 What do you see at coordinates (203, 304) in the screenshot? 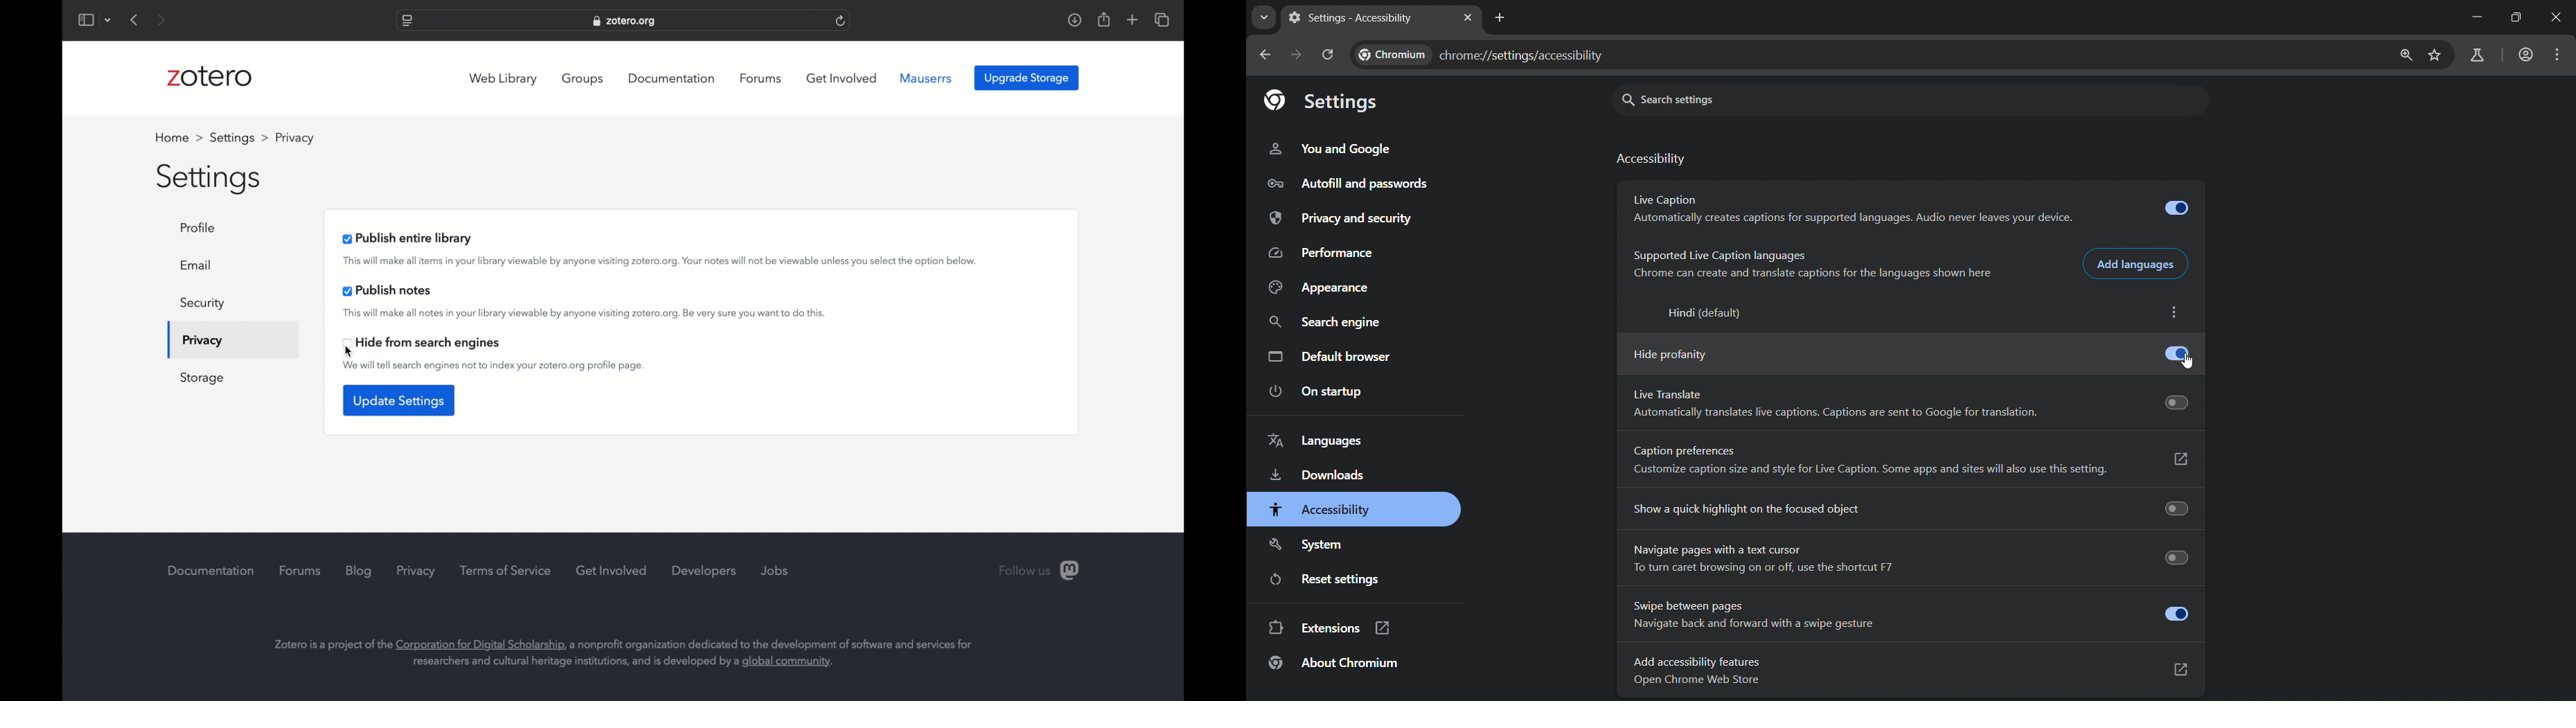
I see `security` at bounding box center [203, 304].